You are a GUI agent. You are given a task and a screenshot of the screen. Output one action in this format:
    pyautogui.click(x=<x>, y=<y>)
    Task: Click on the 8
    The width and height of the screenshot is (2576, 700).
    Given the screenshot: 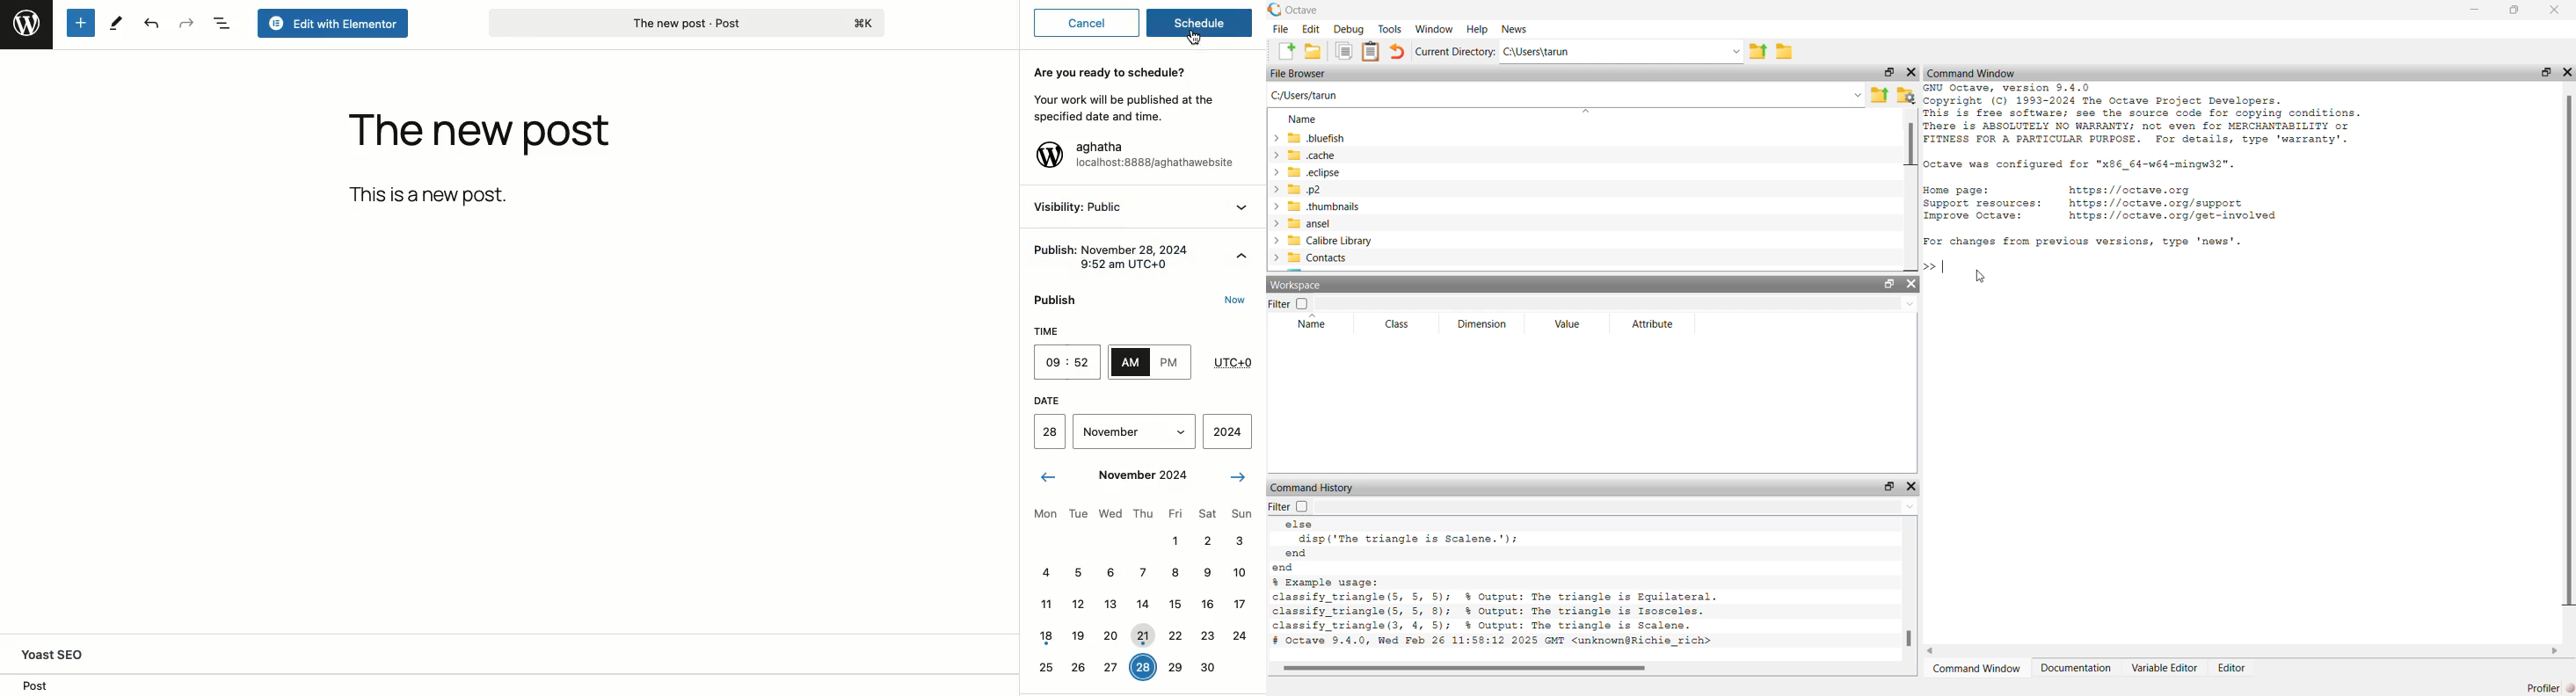 What is the action you would take?
    pyautogui.click(x=1175, y=573)
    